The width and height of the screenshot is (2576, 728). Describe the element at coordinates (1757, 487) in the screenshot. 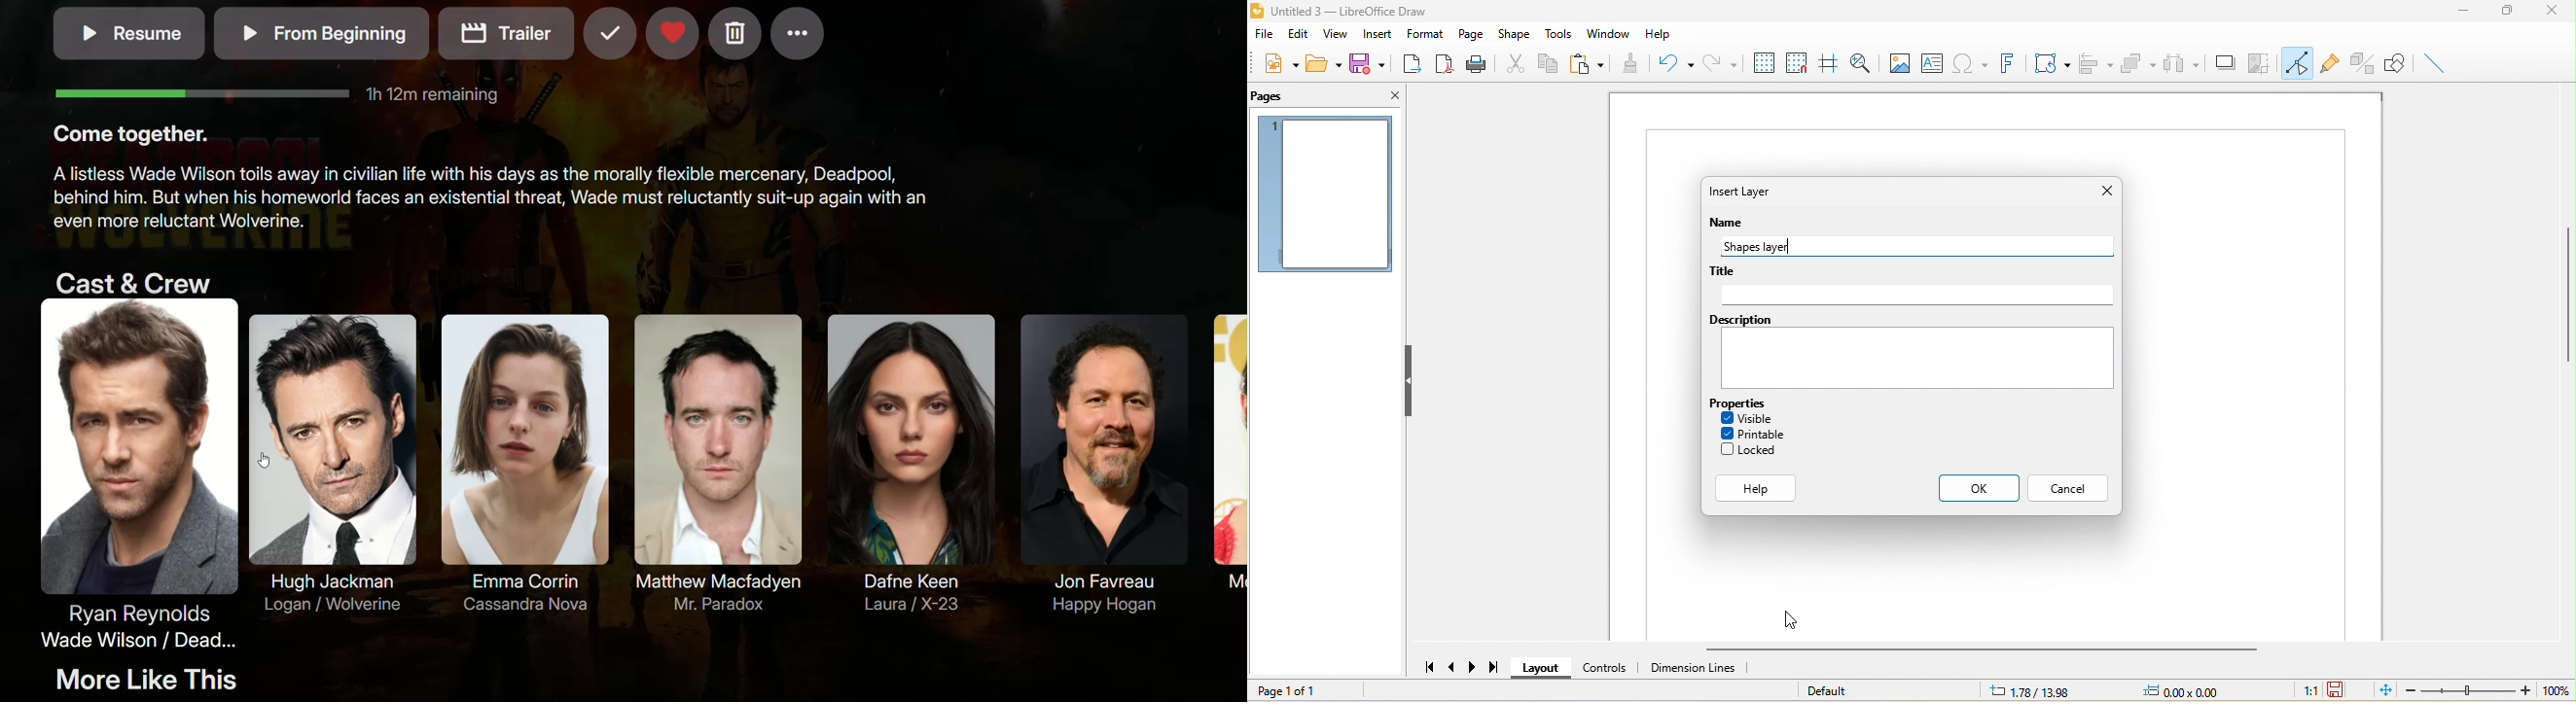

I see `help` at that location.